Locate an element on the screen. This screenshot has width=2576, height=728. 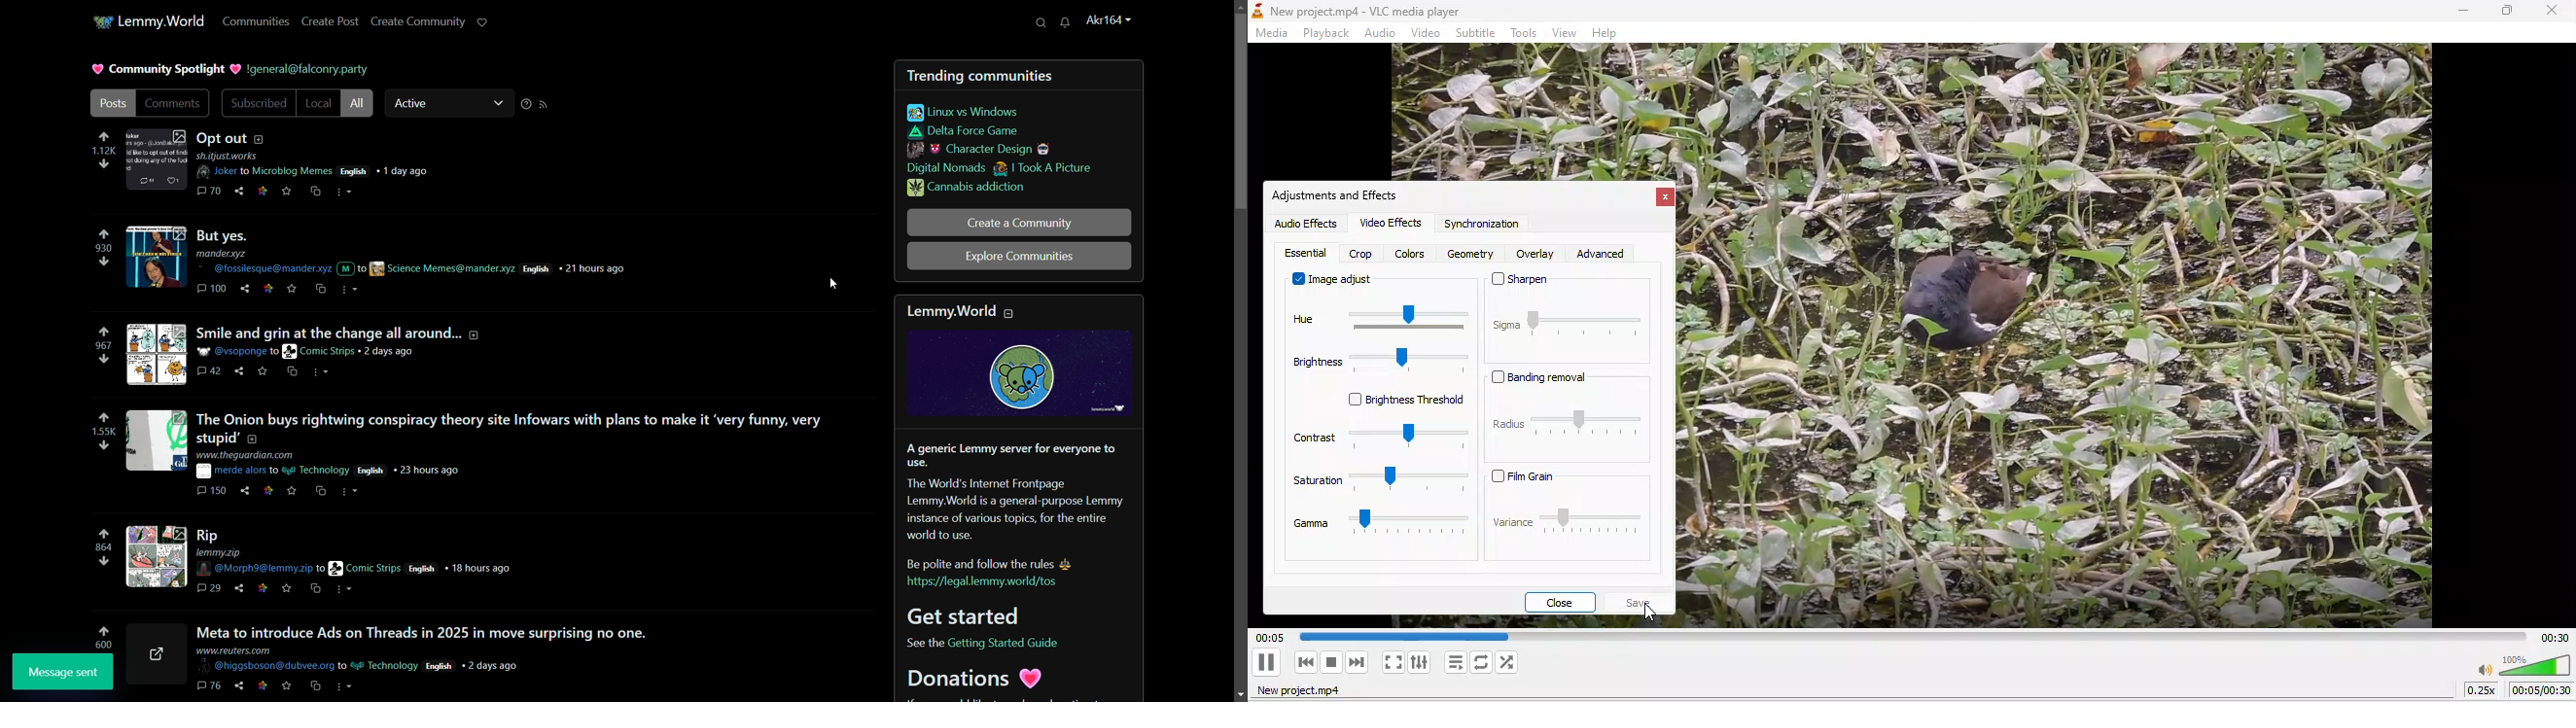
view is located at coordinates (1563, 33).